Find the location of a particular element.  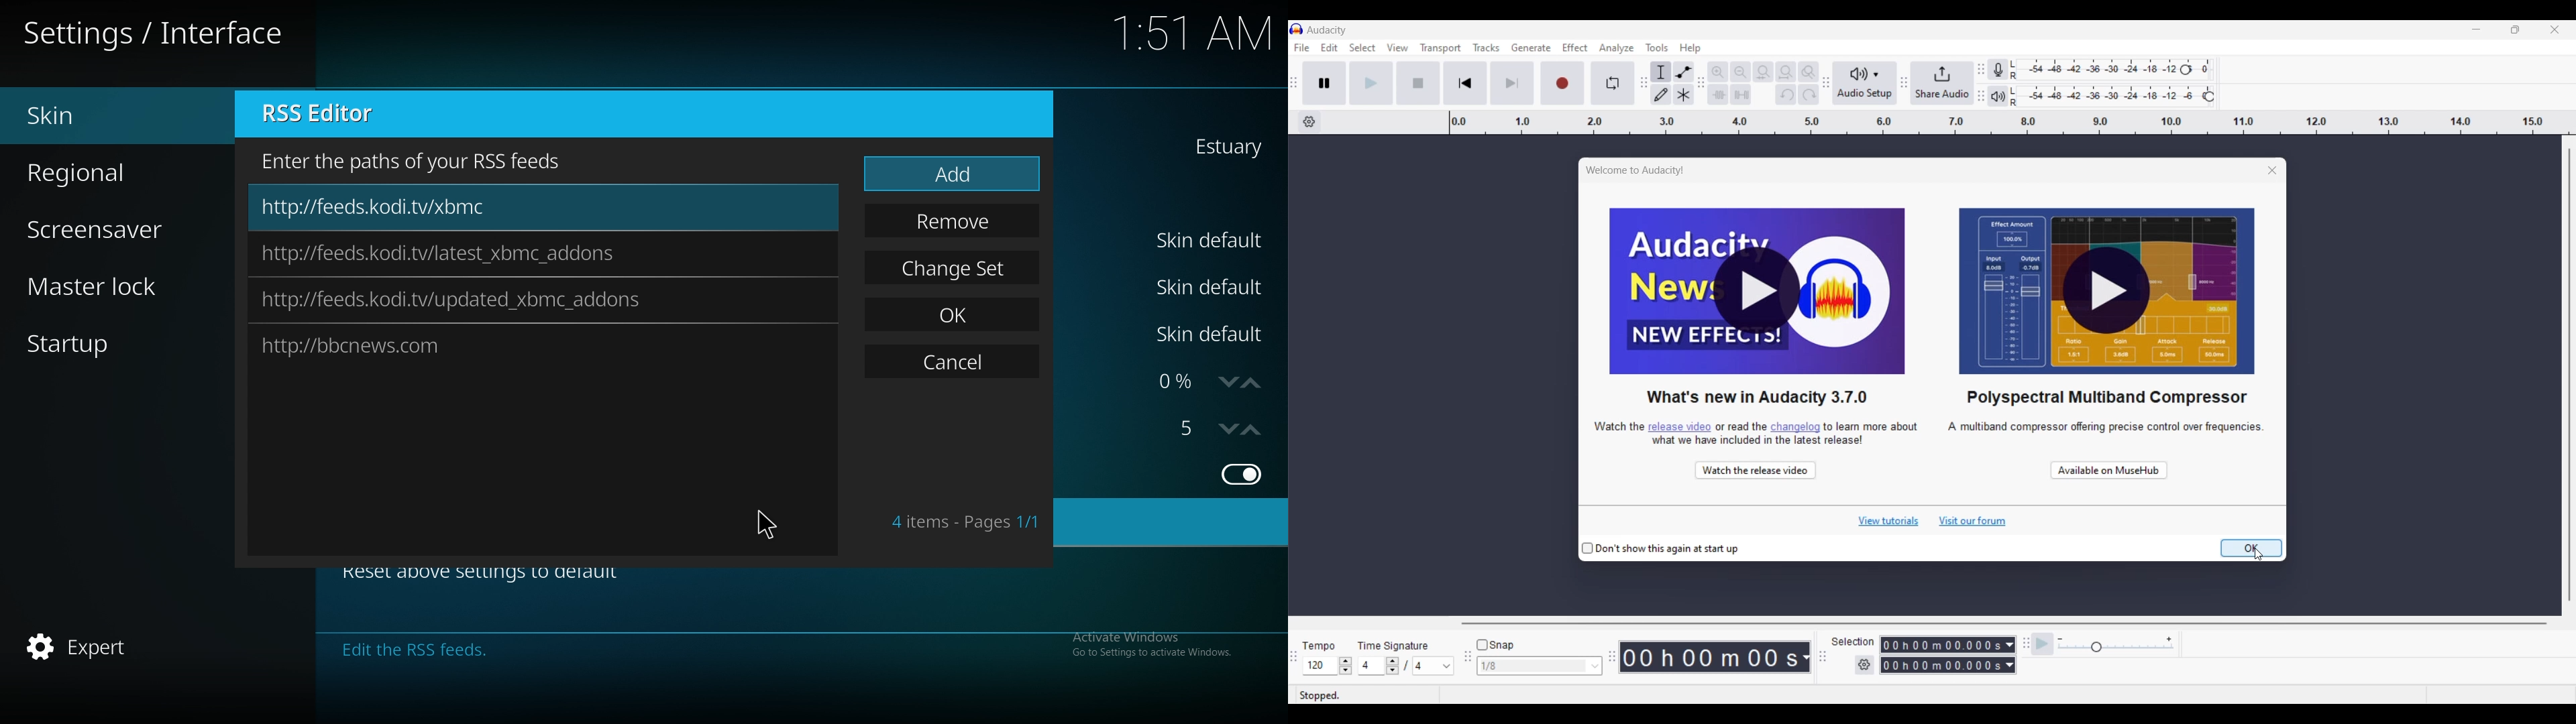

Increase/Decrease tempo is located at coordinates (1346, 666).